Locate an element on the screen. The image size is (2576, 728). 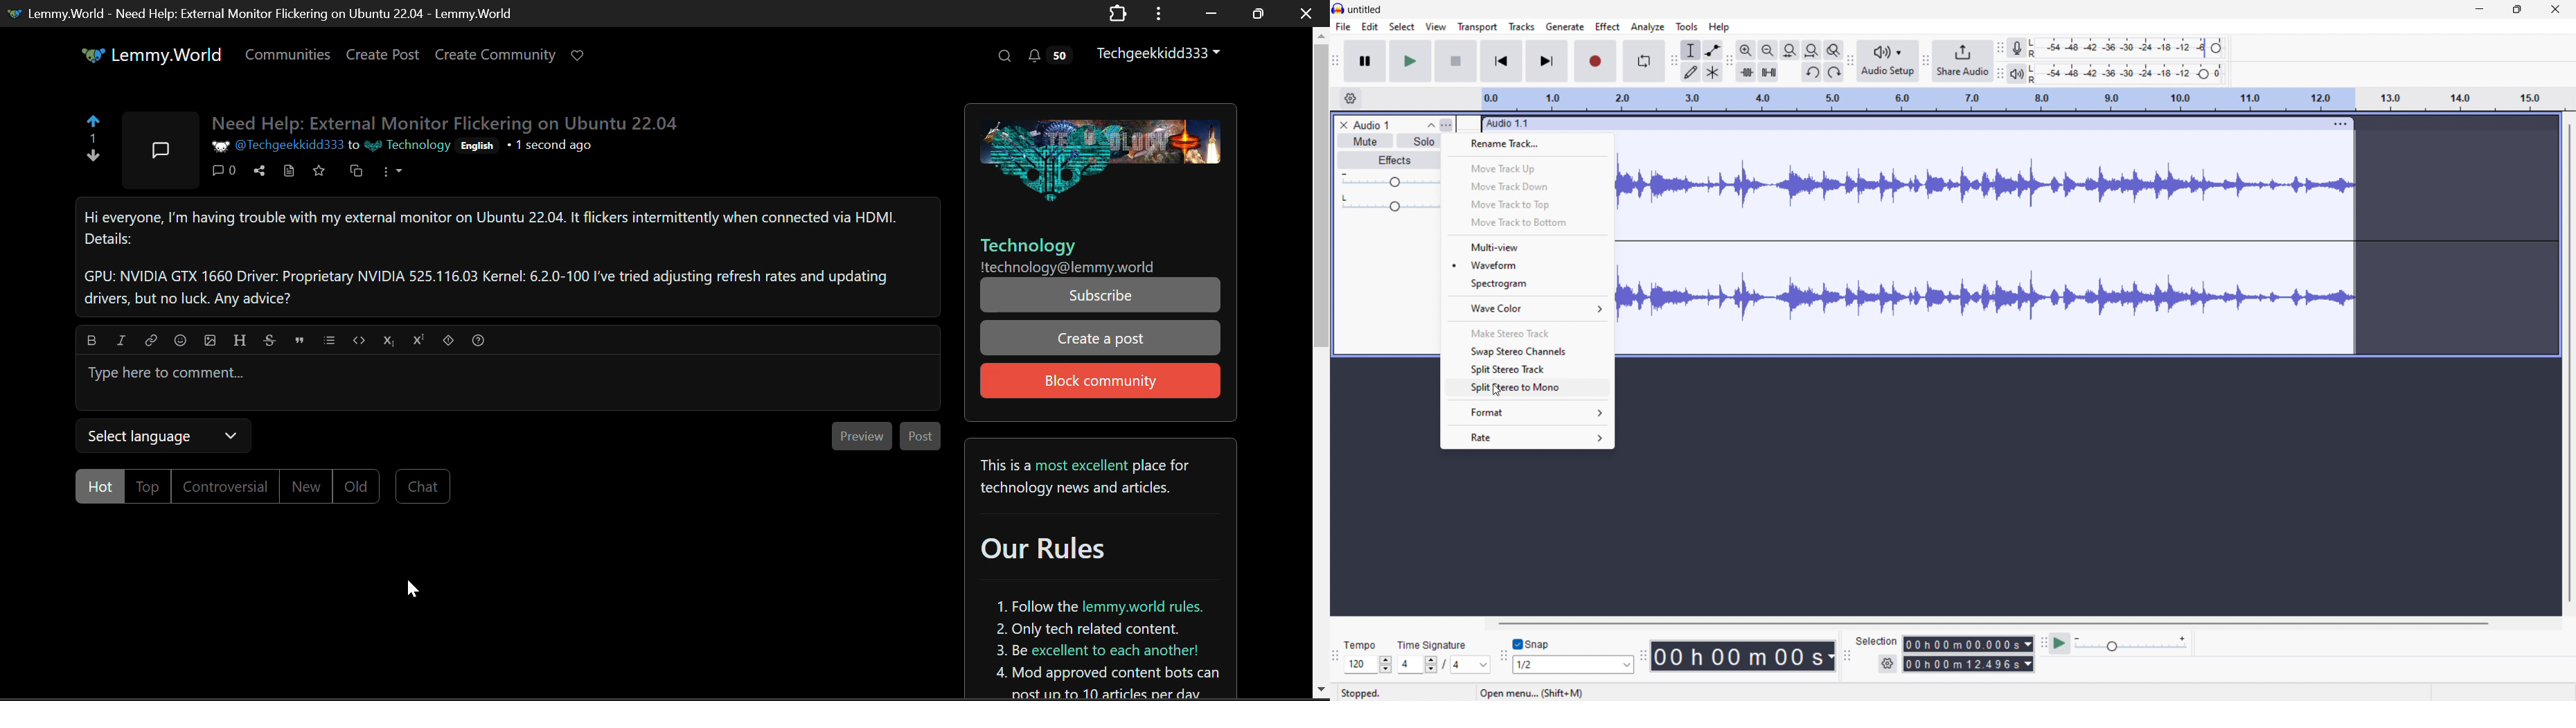
start time is located at coordinates (1969, 644).